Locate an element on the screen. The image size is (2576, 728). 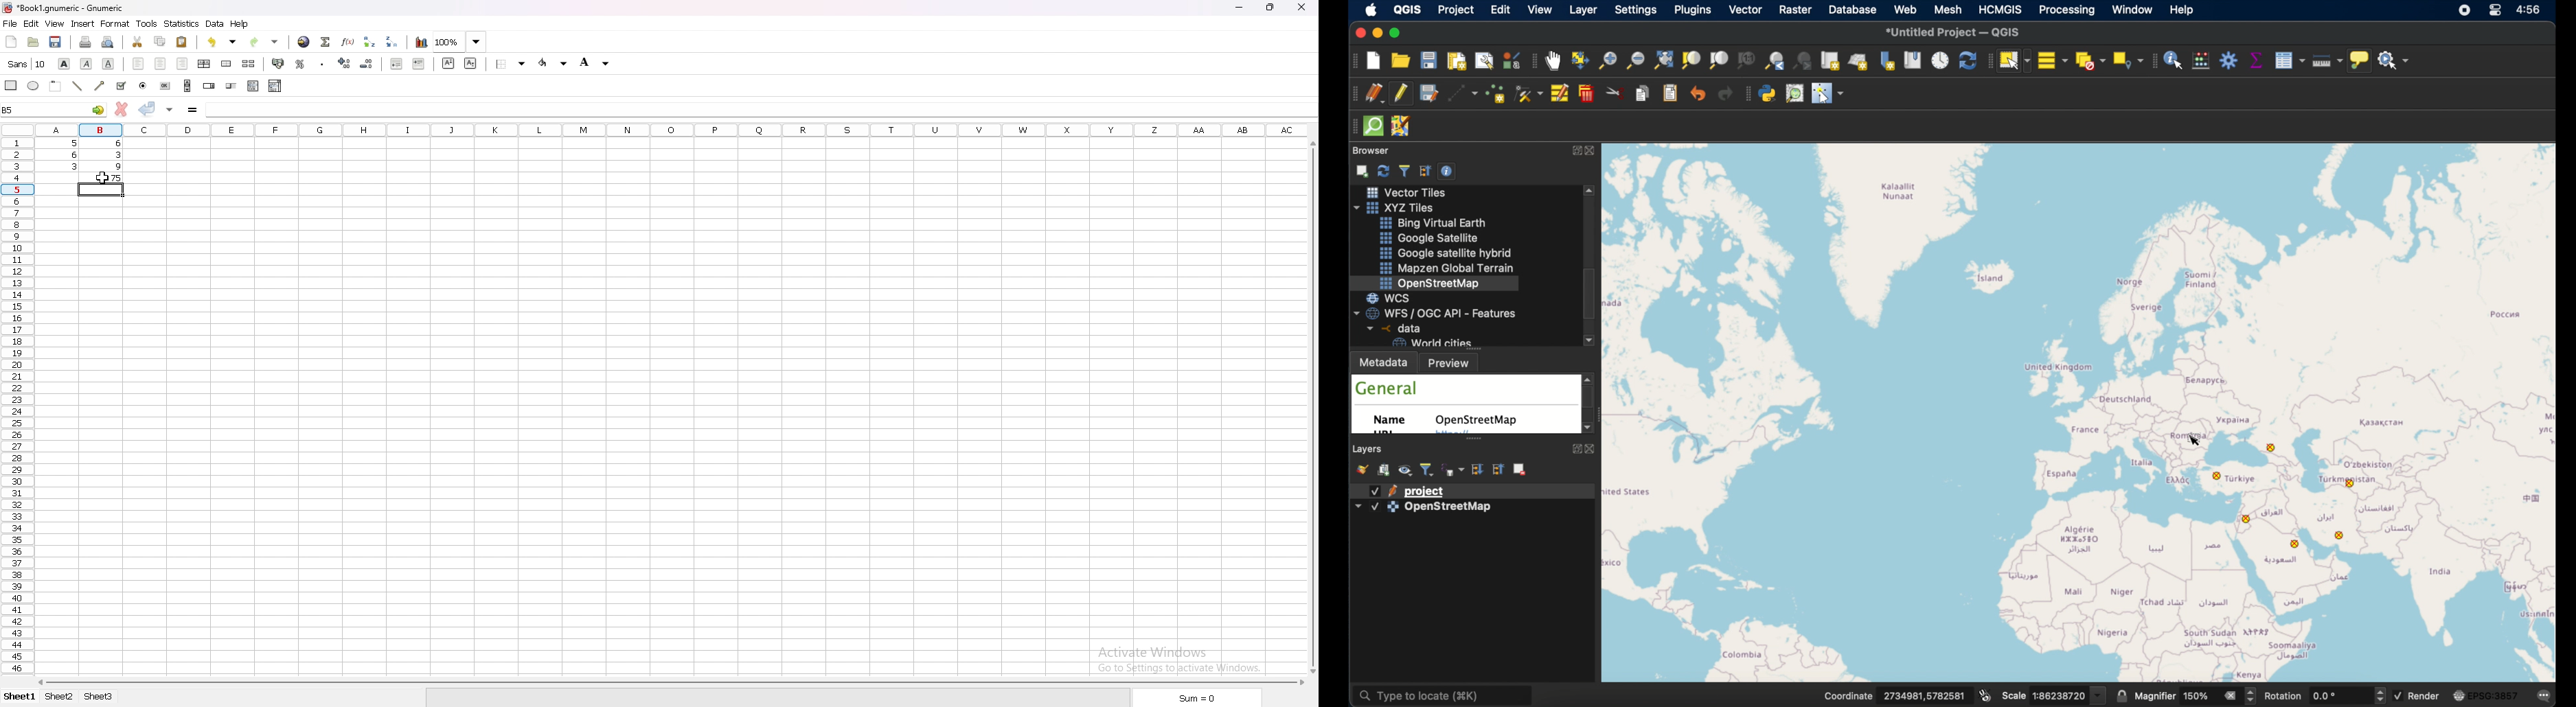
open is located at coordinates (33, 43).